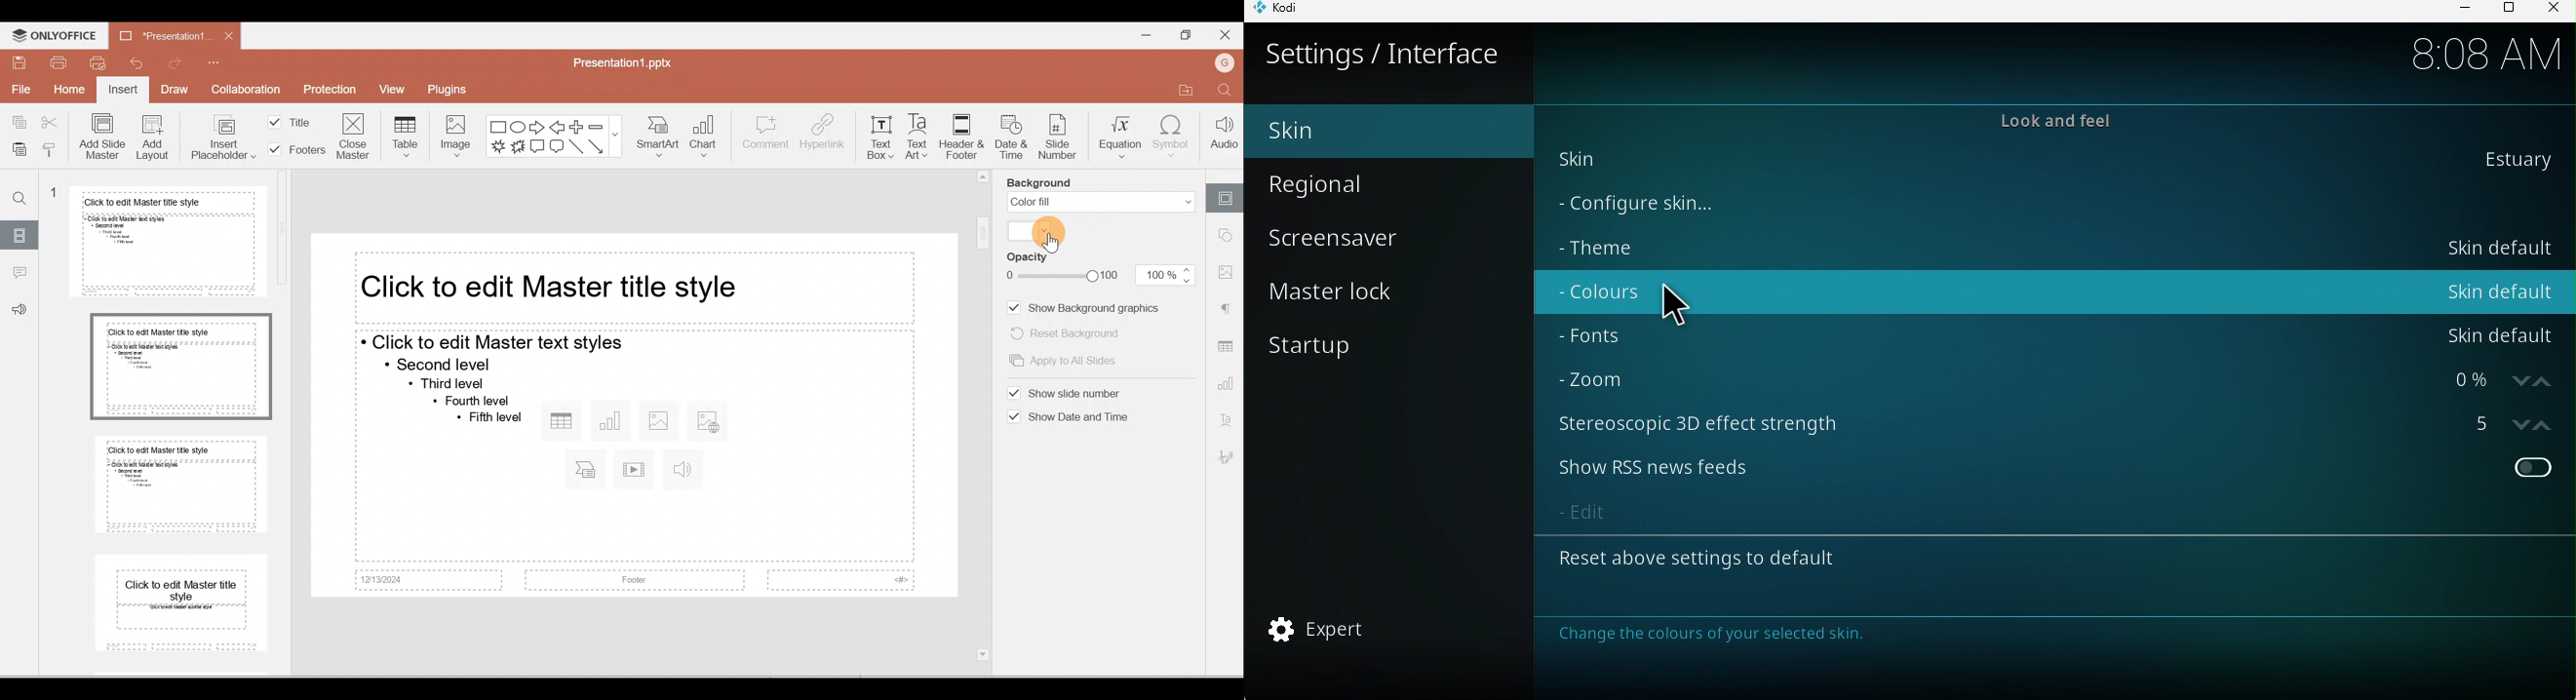 Image resolution: width=2576 pixels, height=700 pixels. Describe the element at coordinates (181, 482) in the screenshot. I see `Master slide 3` at that location.